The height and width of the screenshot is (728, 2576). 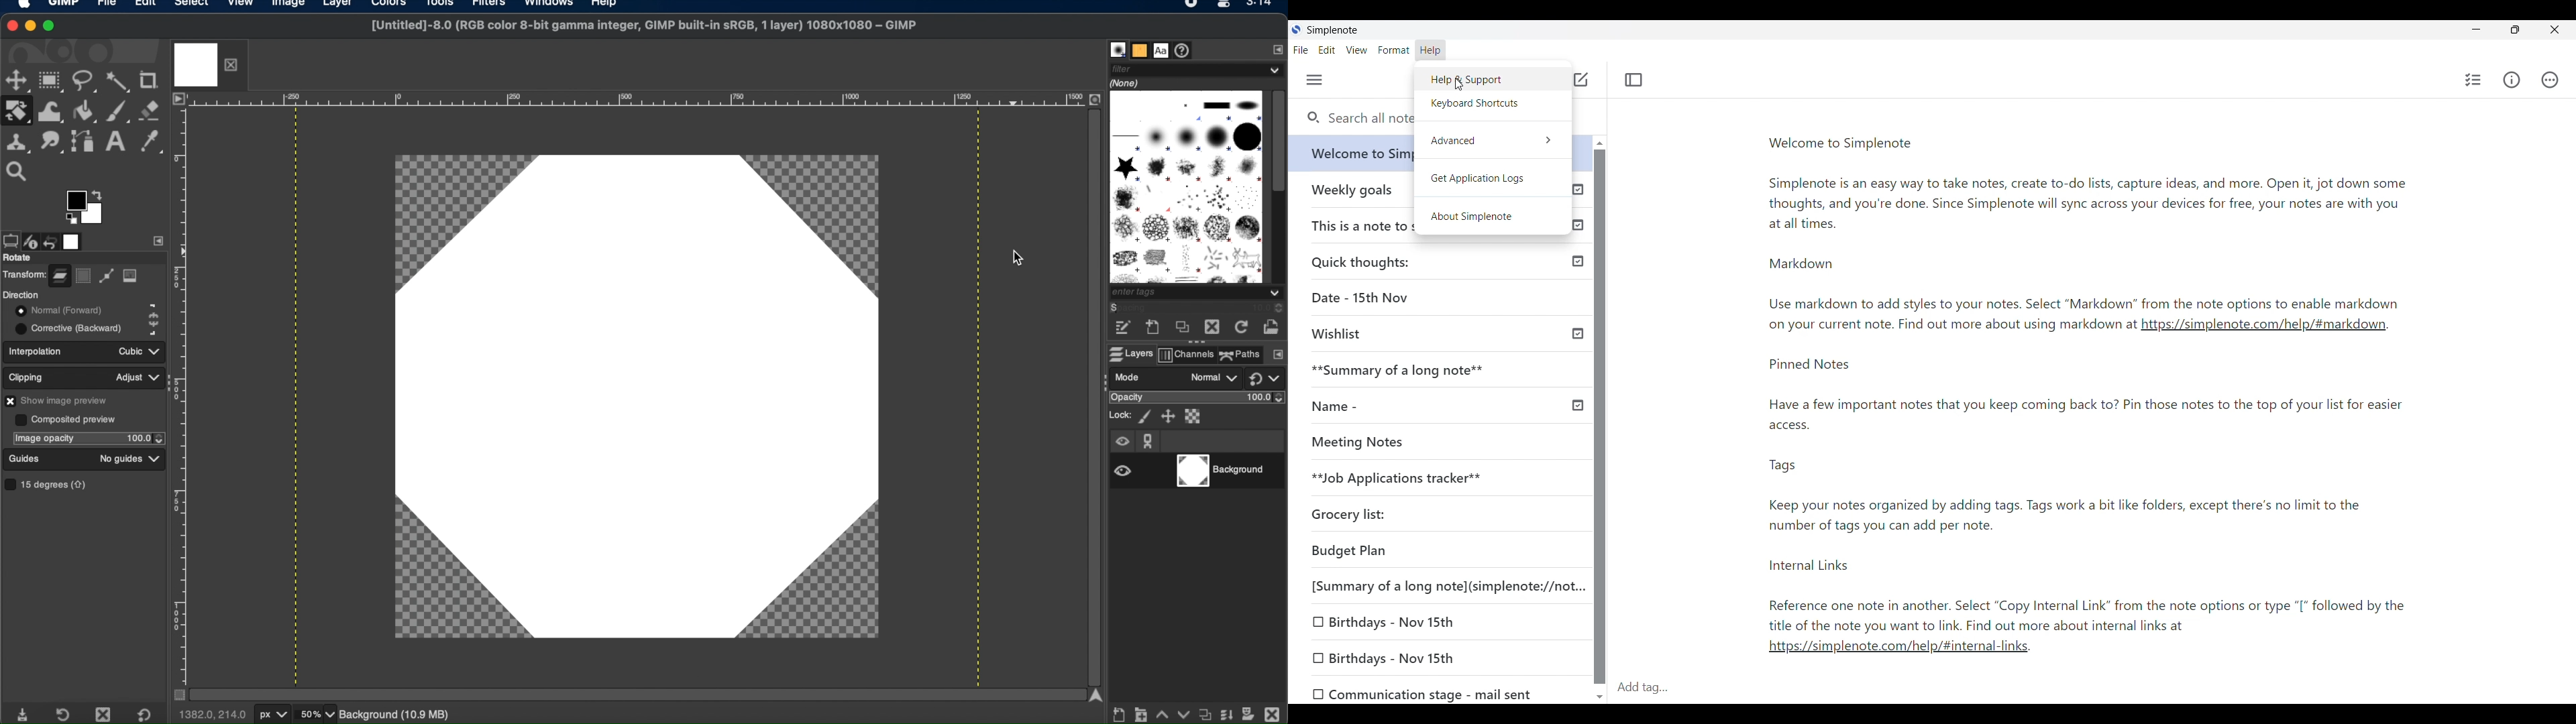 What do you see at coordinates (1345, 514) in the screenshot?
I see `Grocery list:` at bounding box center [1345, 514].